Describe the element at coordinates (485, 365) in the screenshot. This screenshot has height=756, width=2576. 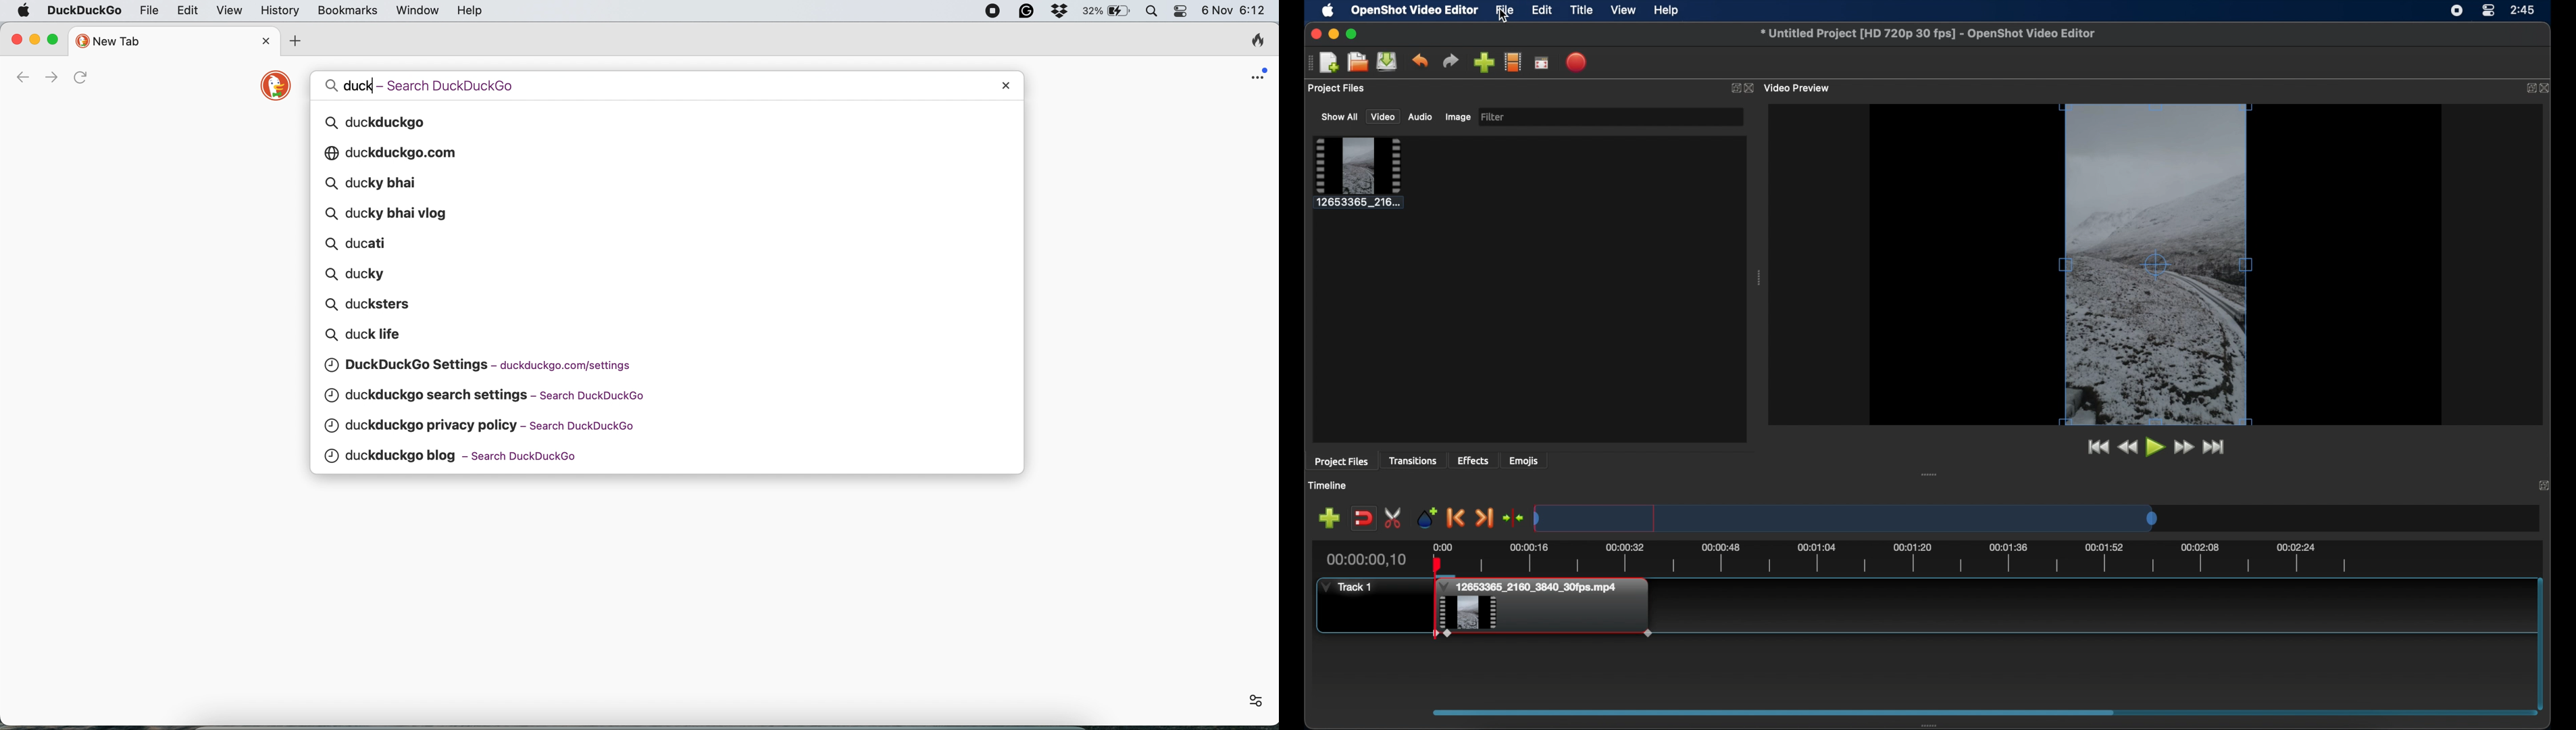
I see `DuckDuckGo Settings - duckduckgo.com/settings` at that location.